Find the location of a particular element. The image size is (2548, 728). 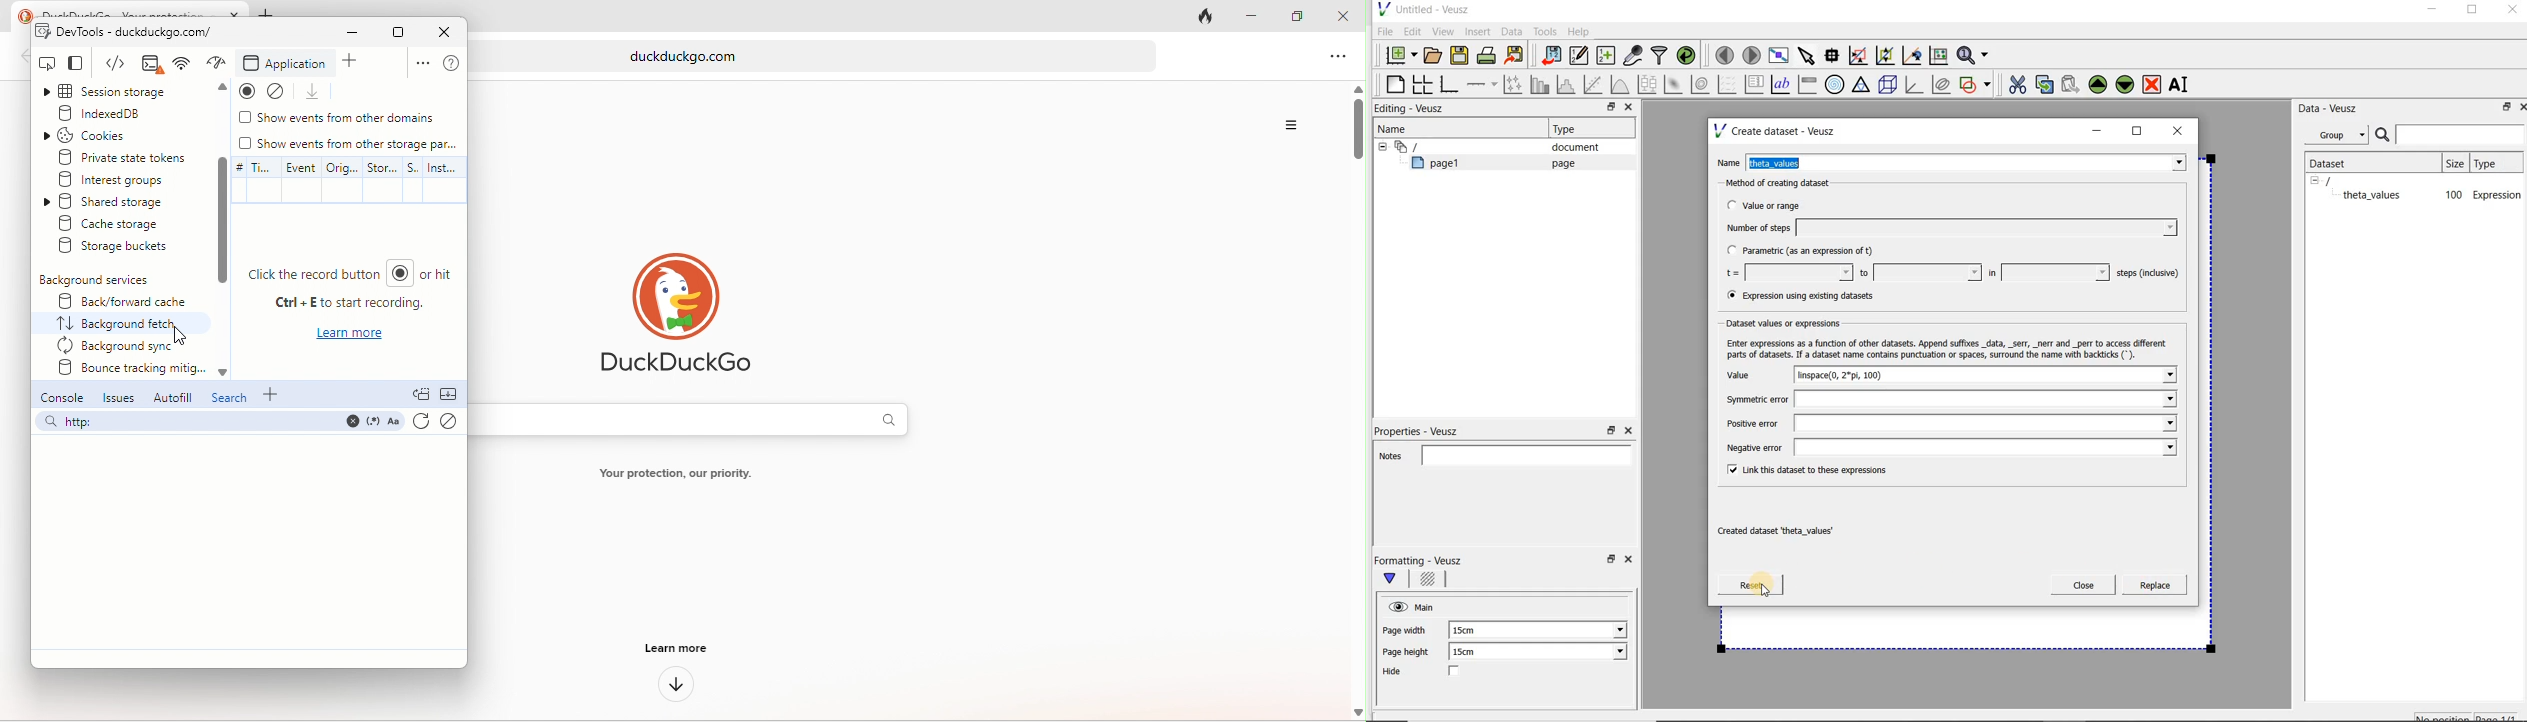

network is located at coordinates (216, 63).